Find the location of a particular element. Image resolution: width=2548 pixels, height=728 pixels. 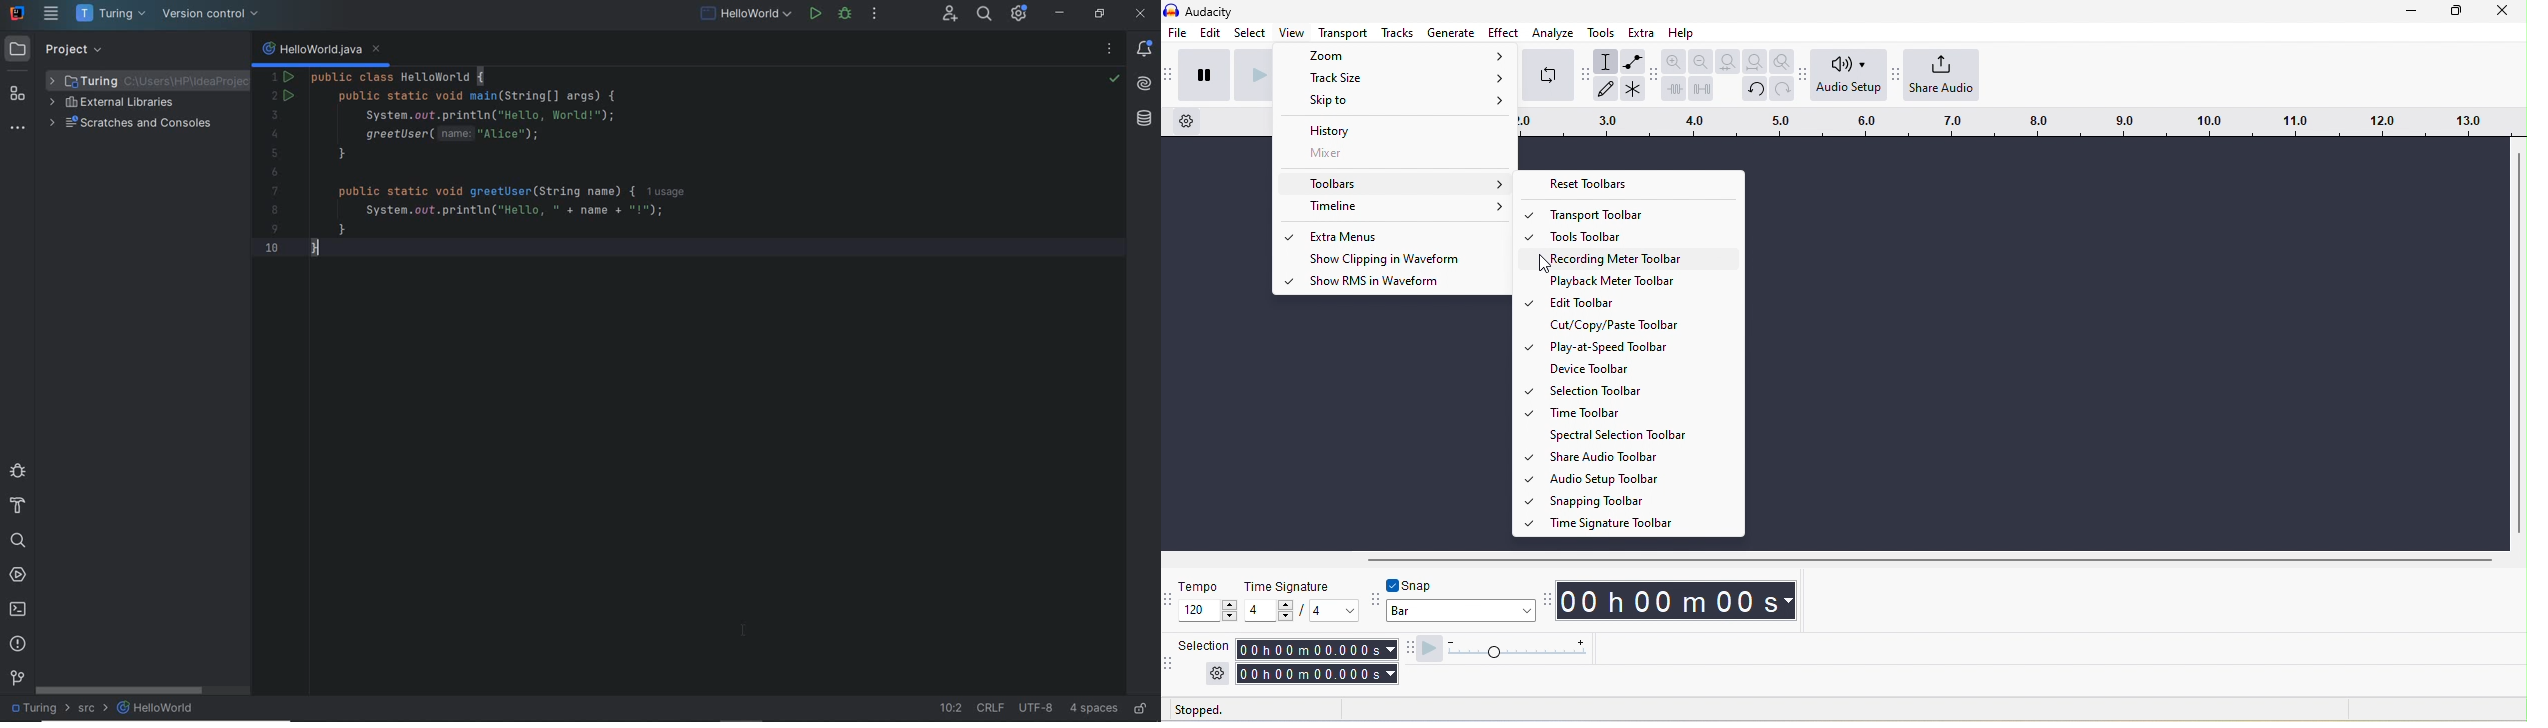

audacity time toolbar is located at coordinates (1545, 602).